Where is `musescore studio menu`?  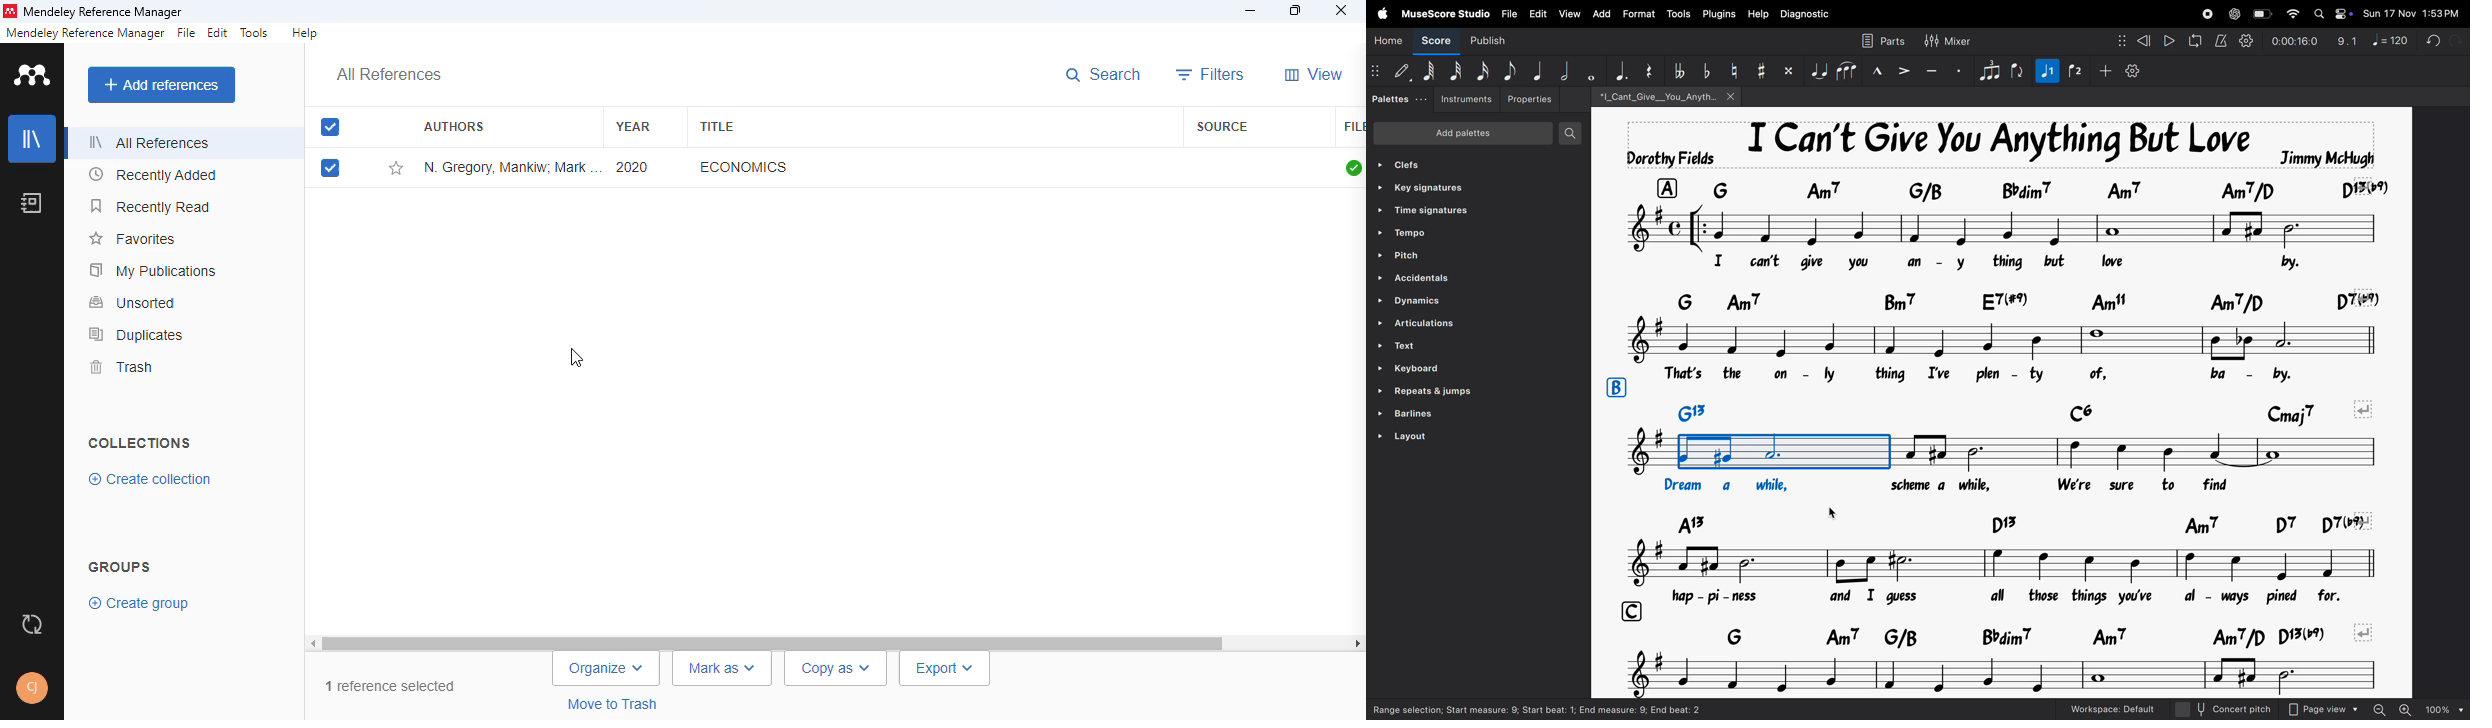
musescore studio menu is located at coordinates (1445, 14).